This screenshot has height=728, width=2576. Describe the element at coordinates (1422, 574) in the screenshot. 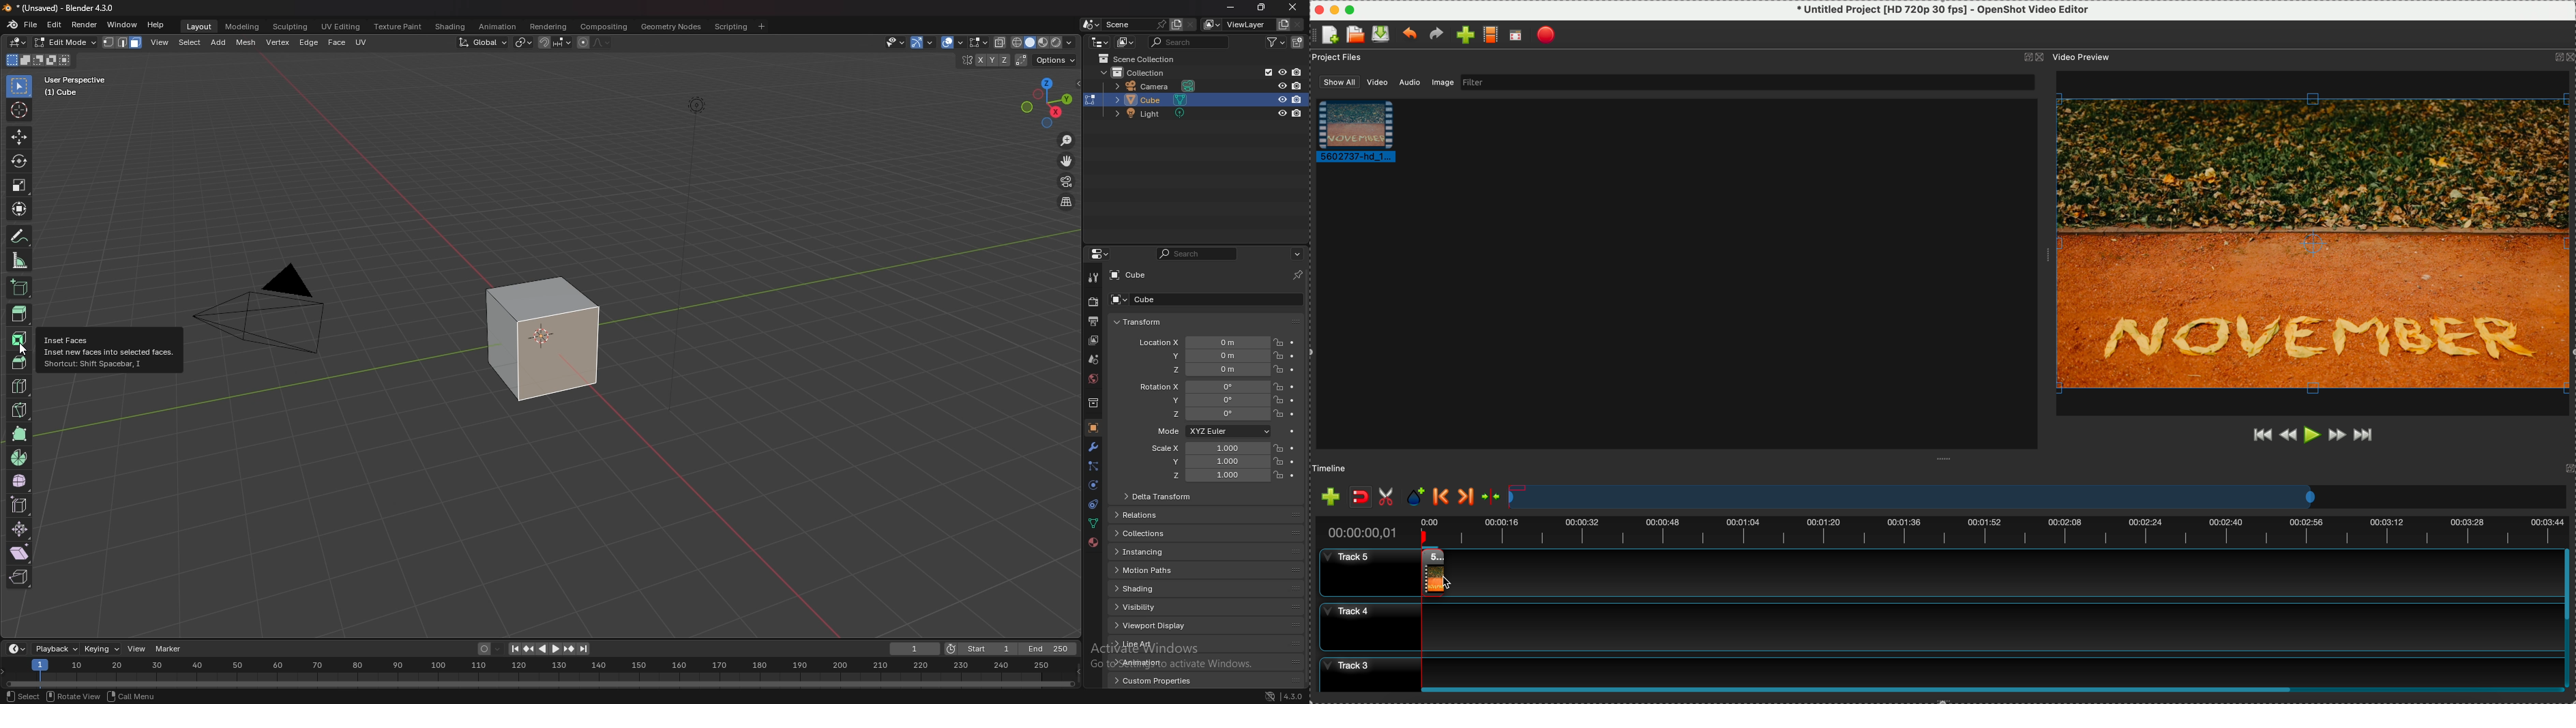

I see `Cursor` at that location.